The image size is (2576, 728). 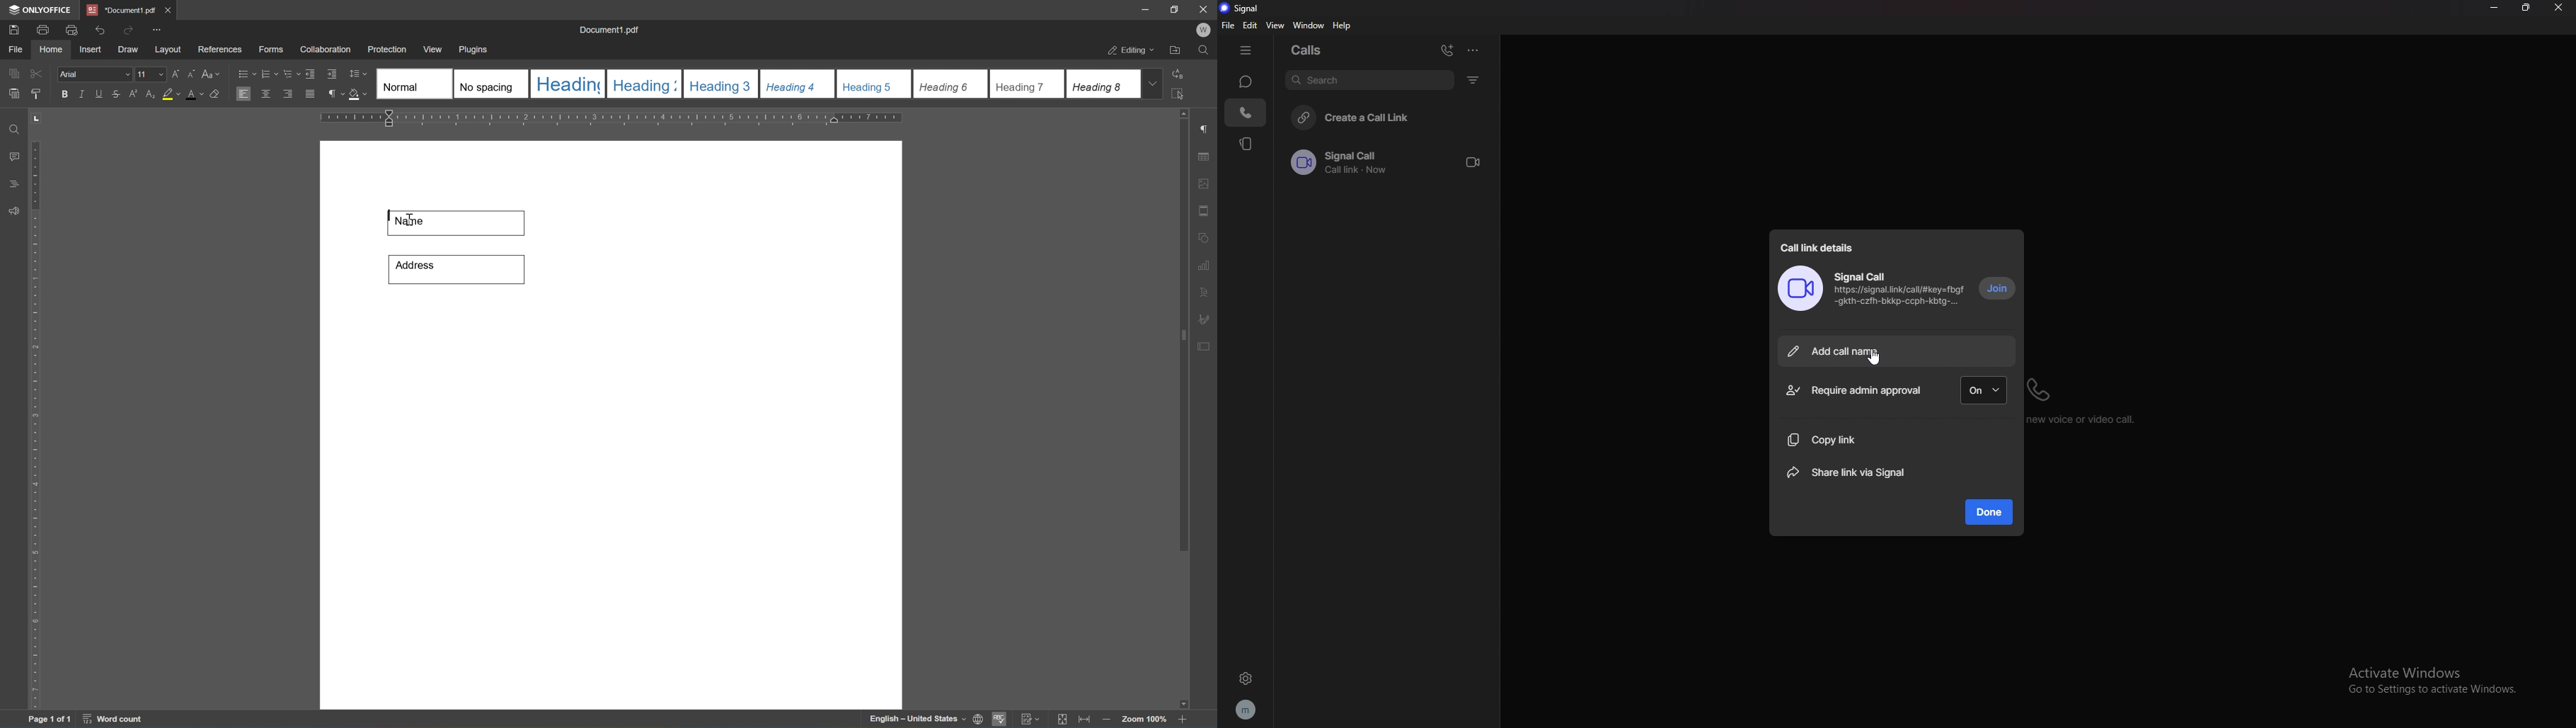 I want to click on font color, so click(x=194, y=93).